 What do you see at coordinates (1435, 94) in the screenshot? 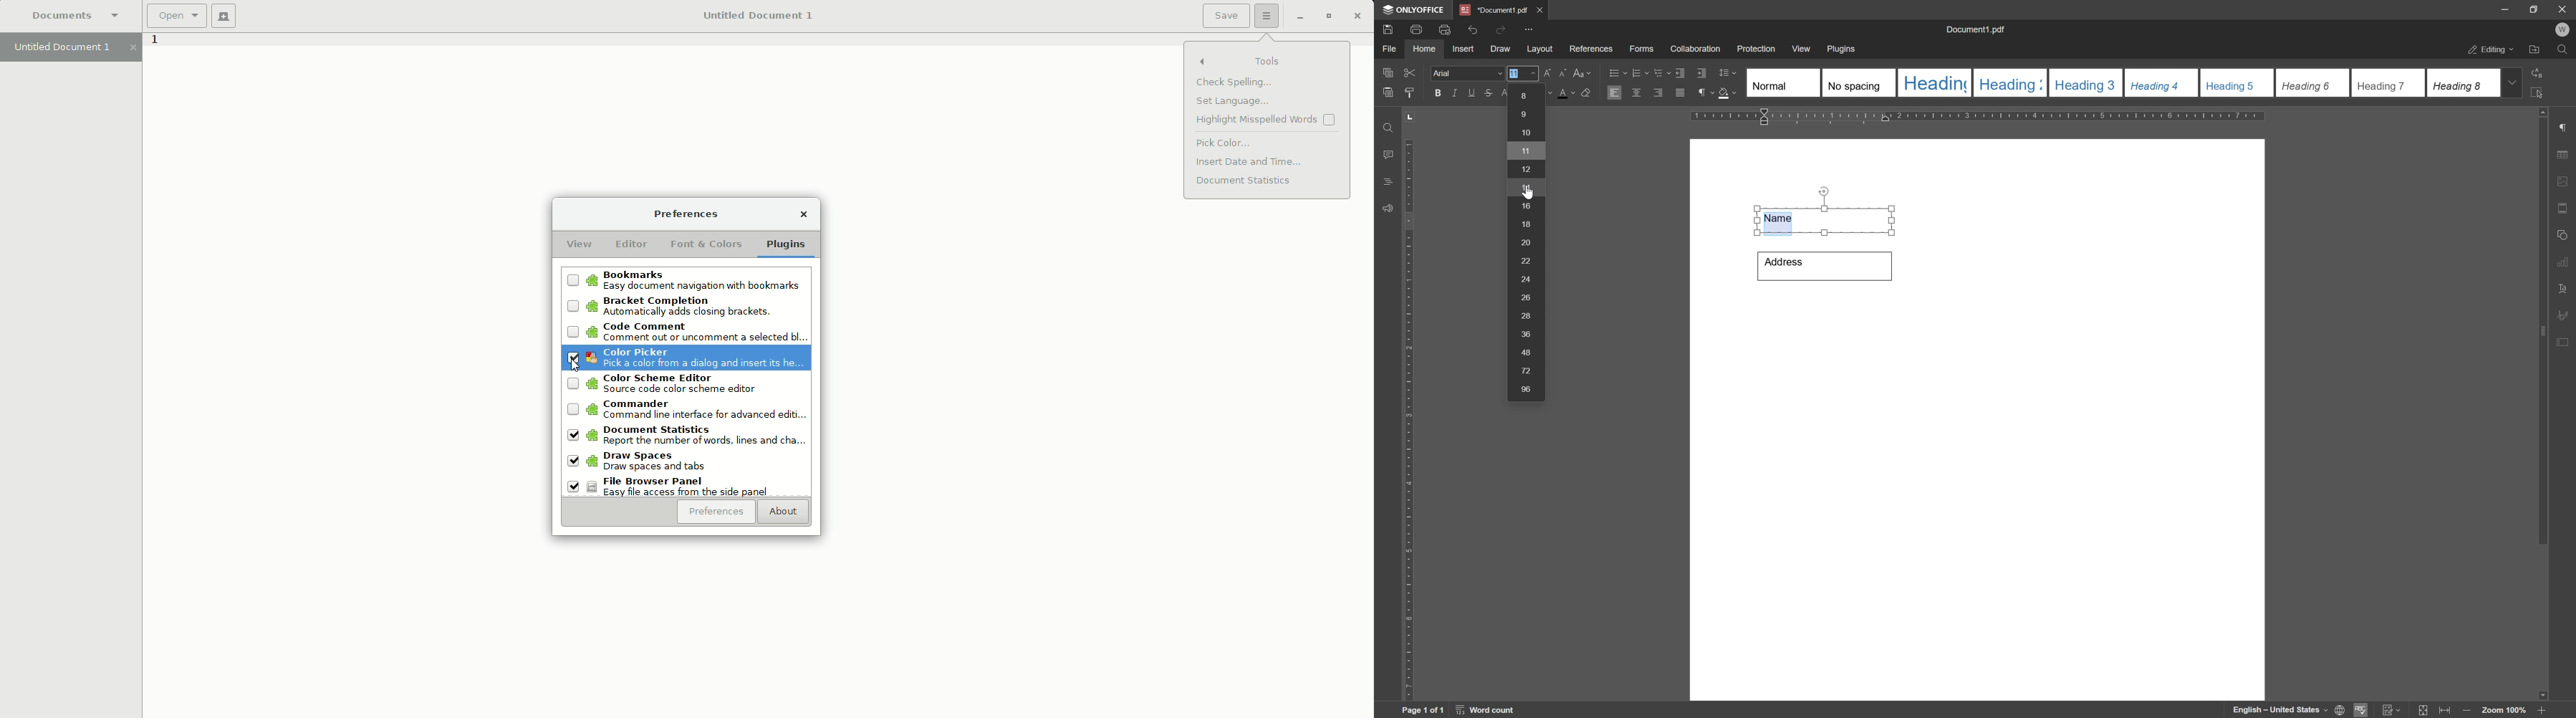
I see `bold` at bounding box center [1435, 94].